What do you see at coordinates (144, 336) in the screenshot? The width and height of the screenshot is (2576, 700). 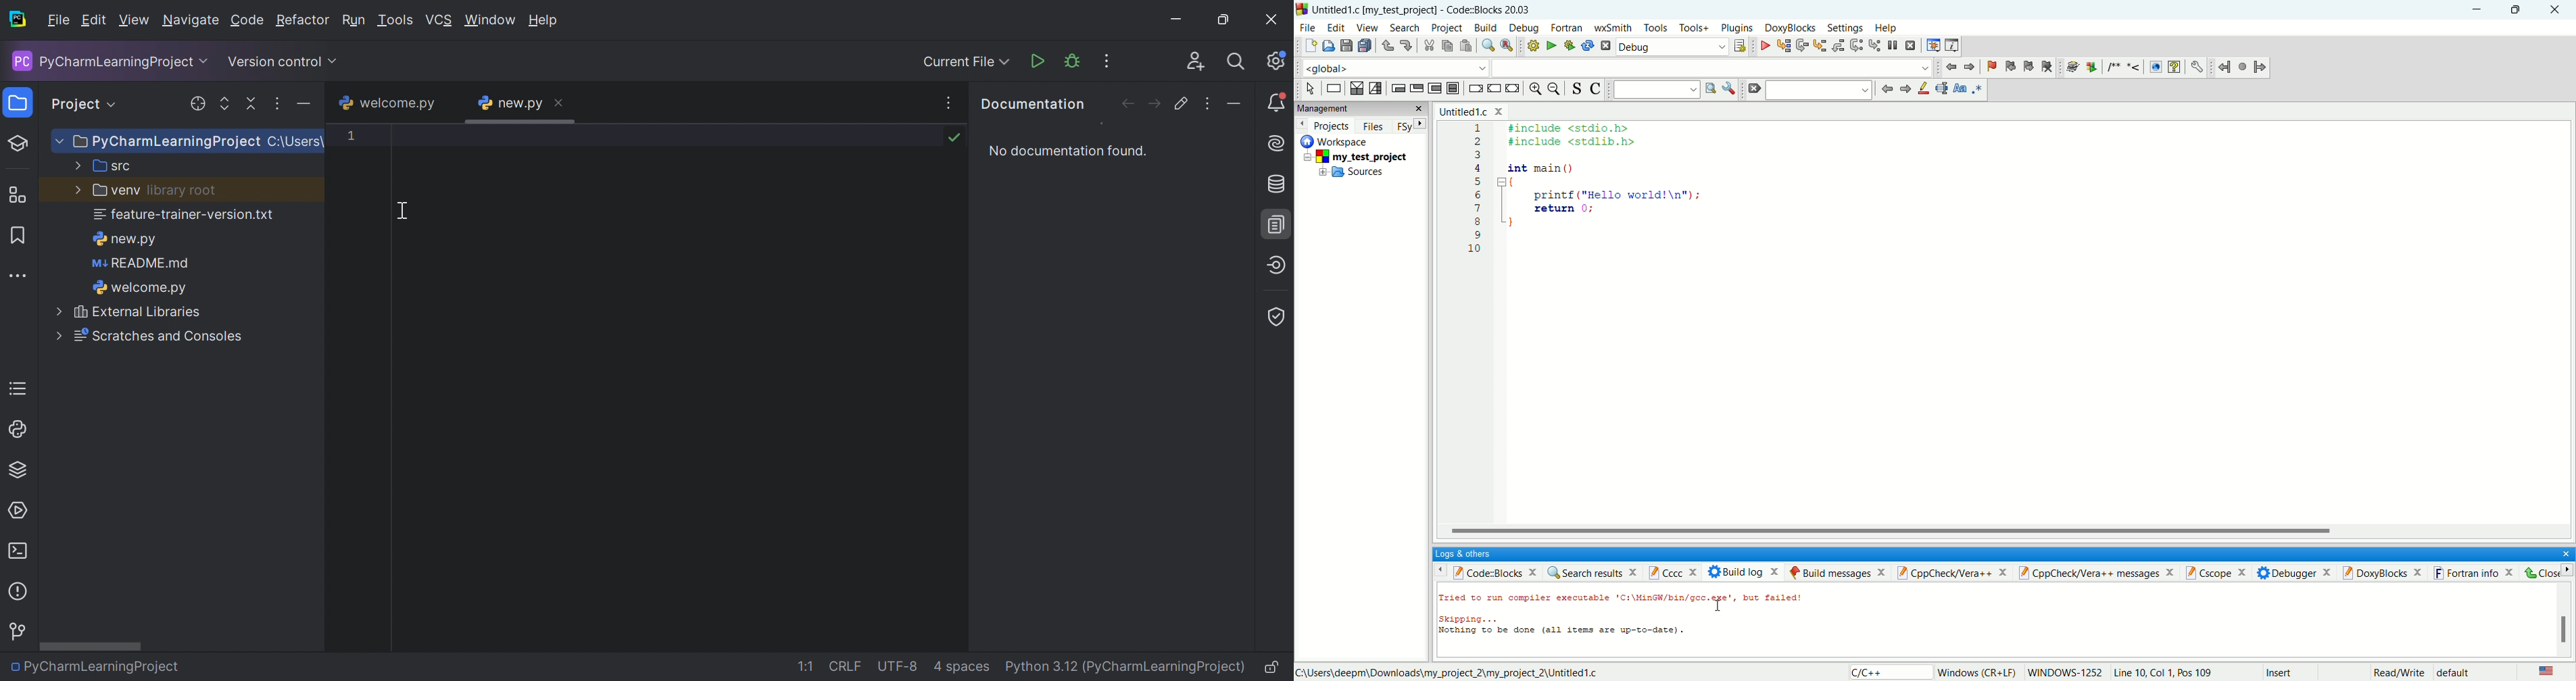 I see `Scratches and Consoles` at bounding box center [144, 336].